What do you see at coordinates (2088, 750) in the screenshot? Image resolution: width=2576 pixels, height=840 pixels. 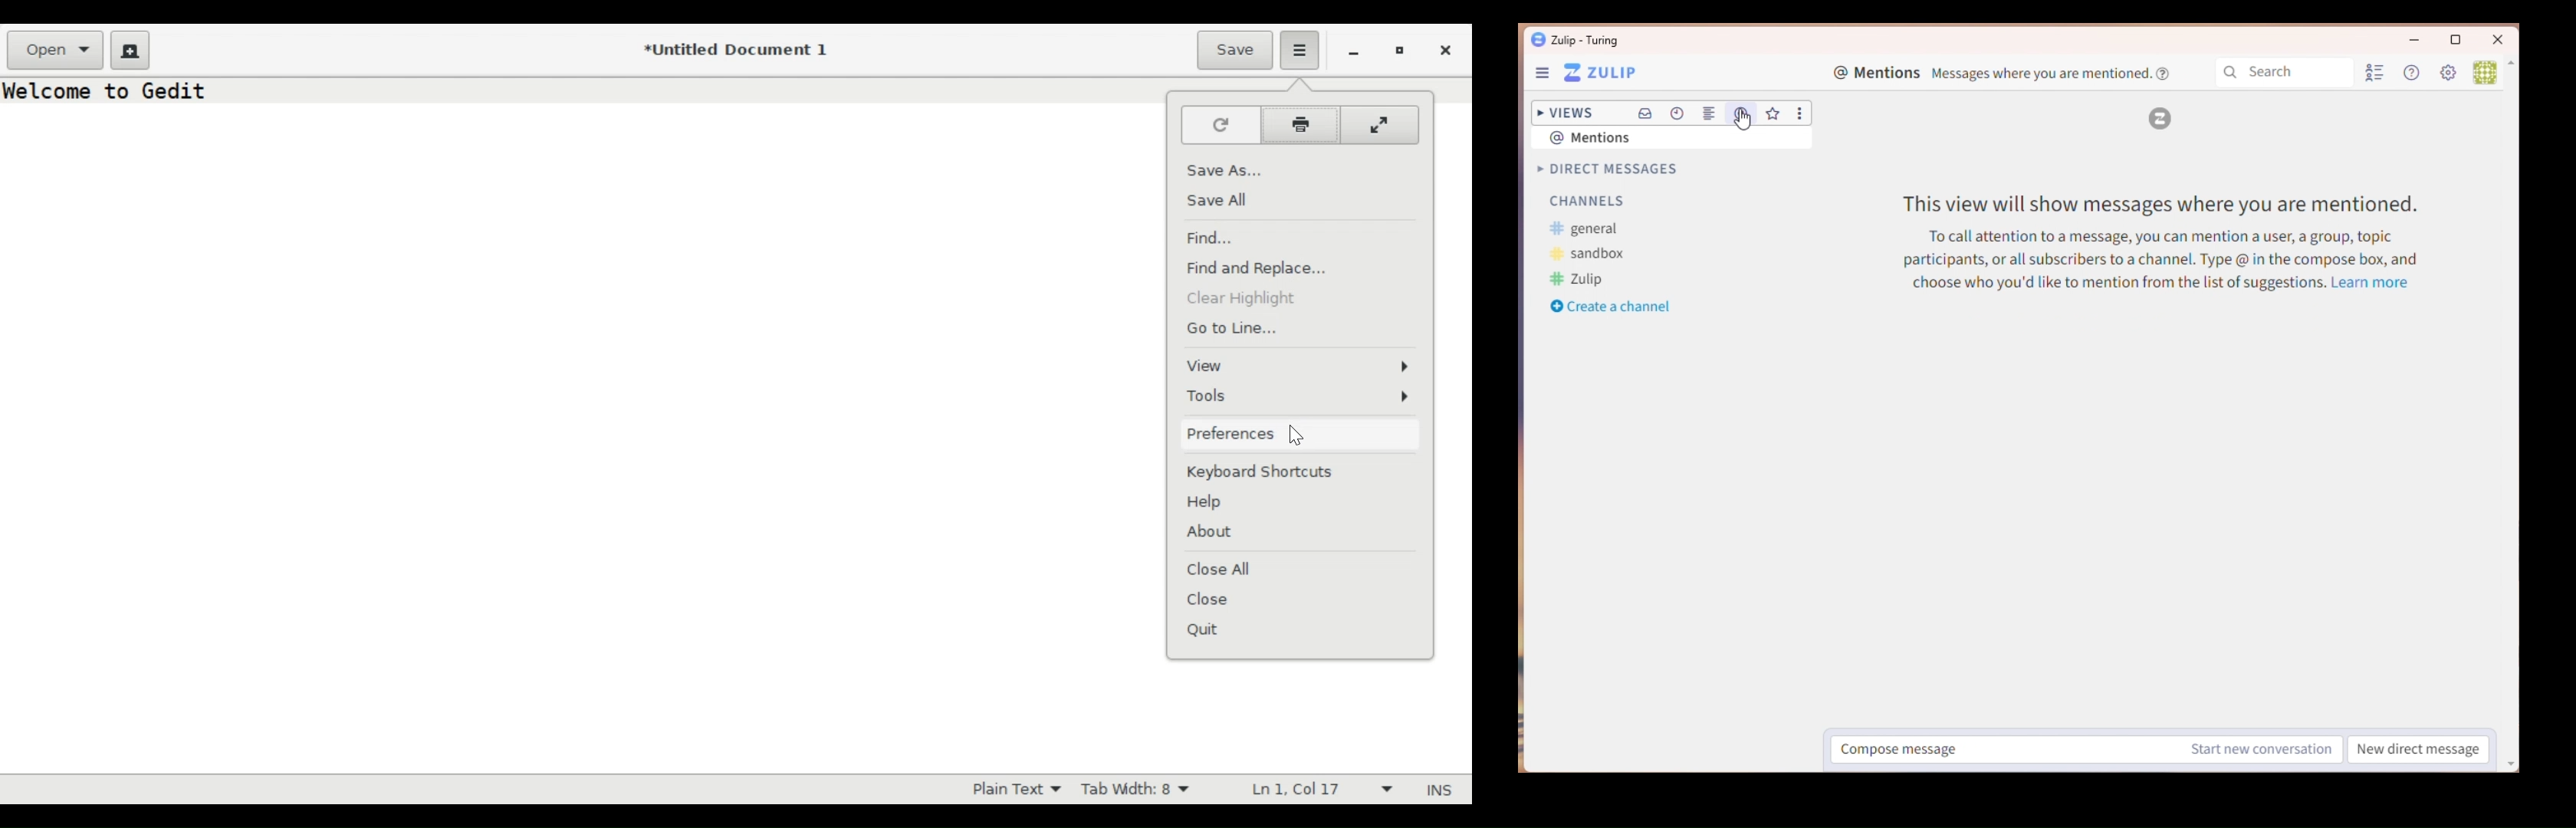 I see `Message Welcome Bot Start new conversation` at bounding box center [2088, 750].